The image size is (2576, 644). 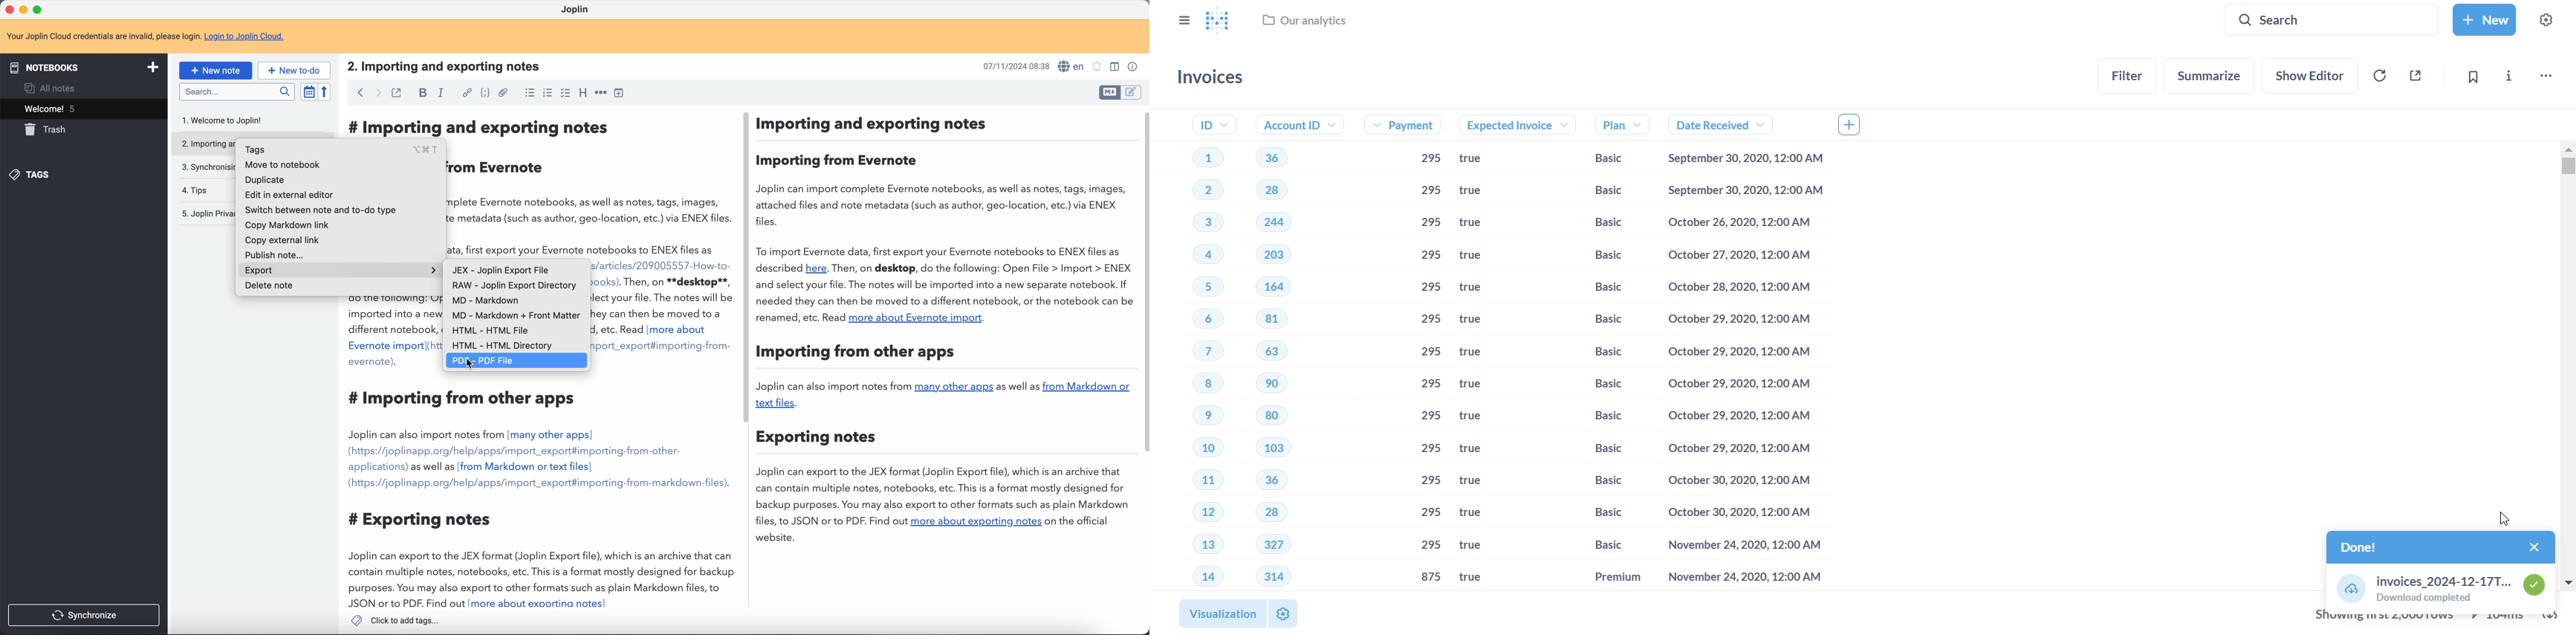 What do you see at coordinates (1482, 288) in the screenshot?
I see `true` at bounding box center [1482, 288].